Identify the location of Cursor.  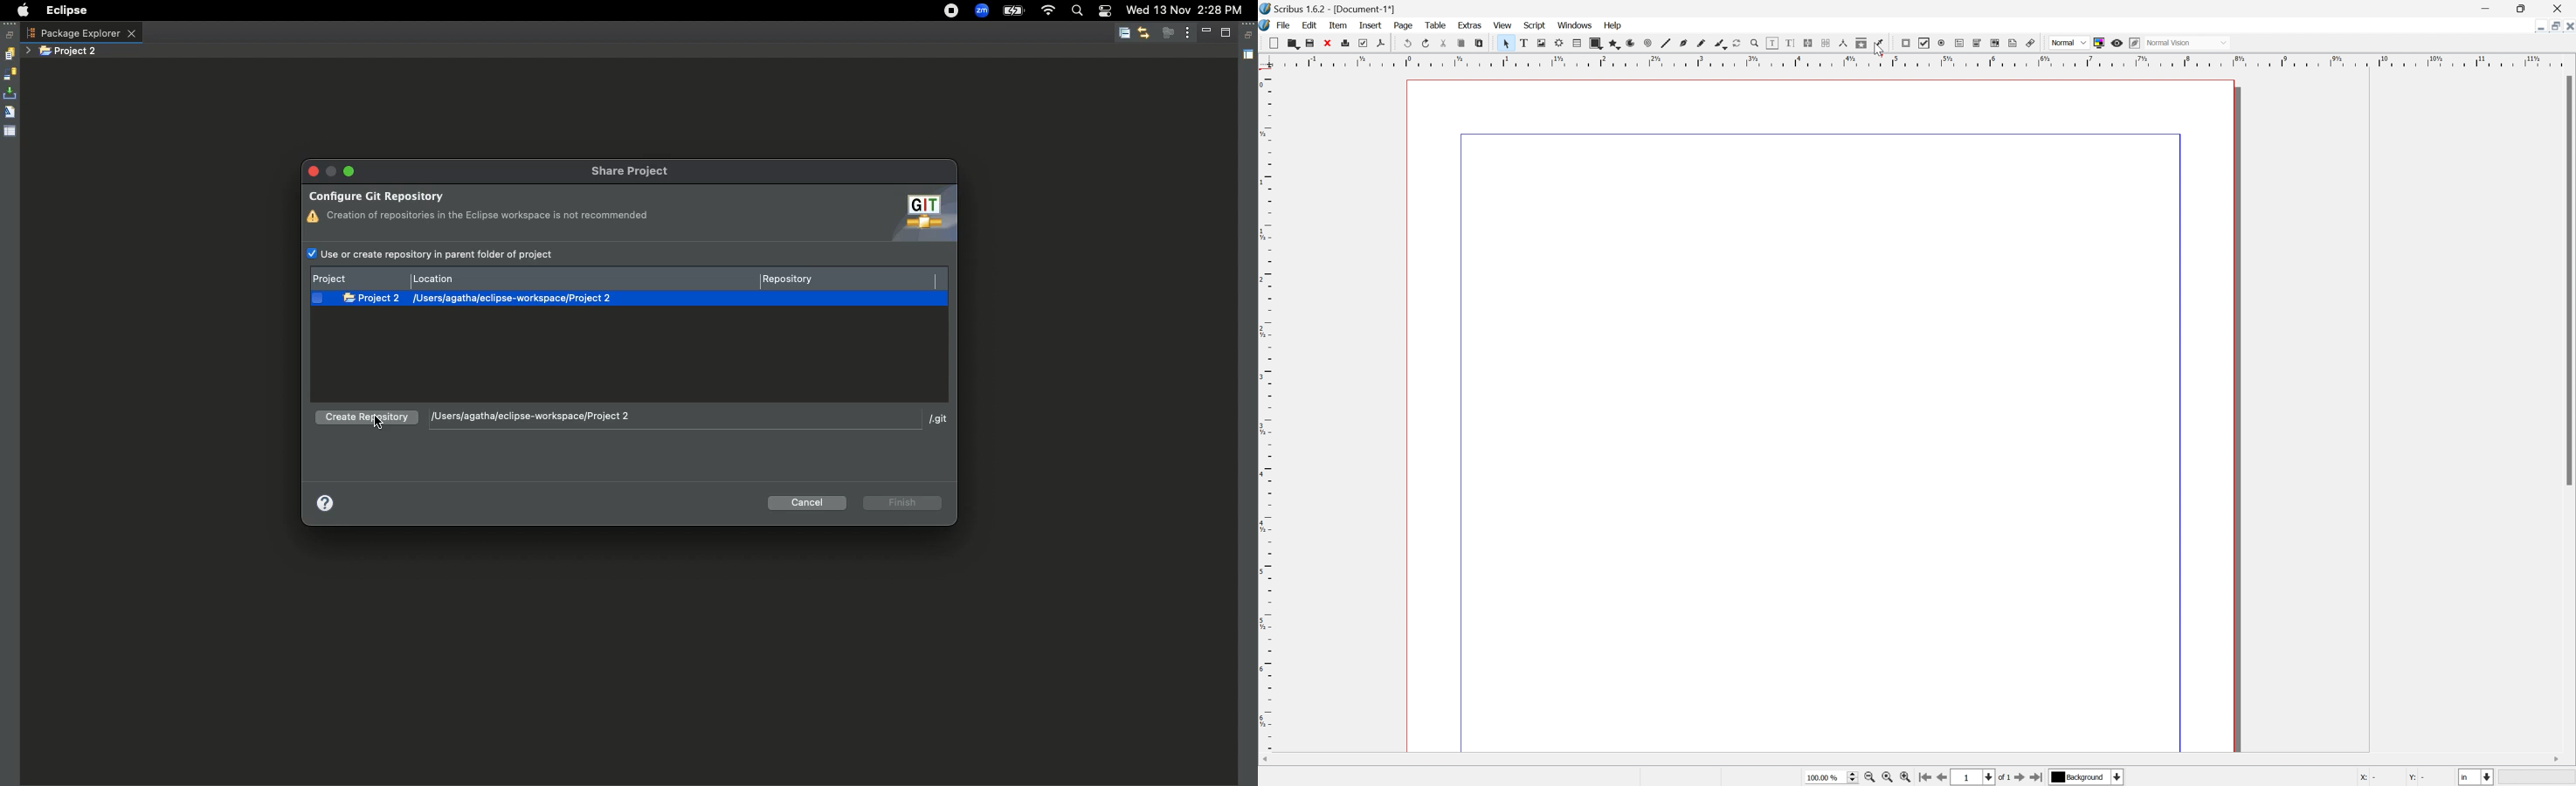
(1879, 50).